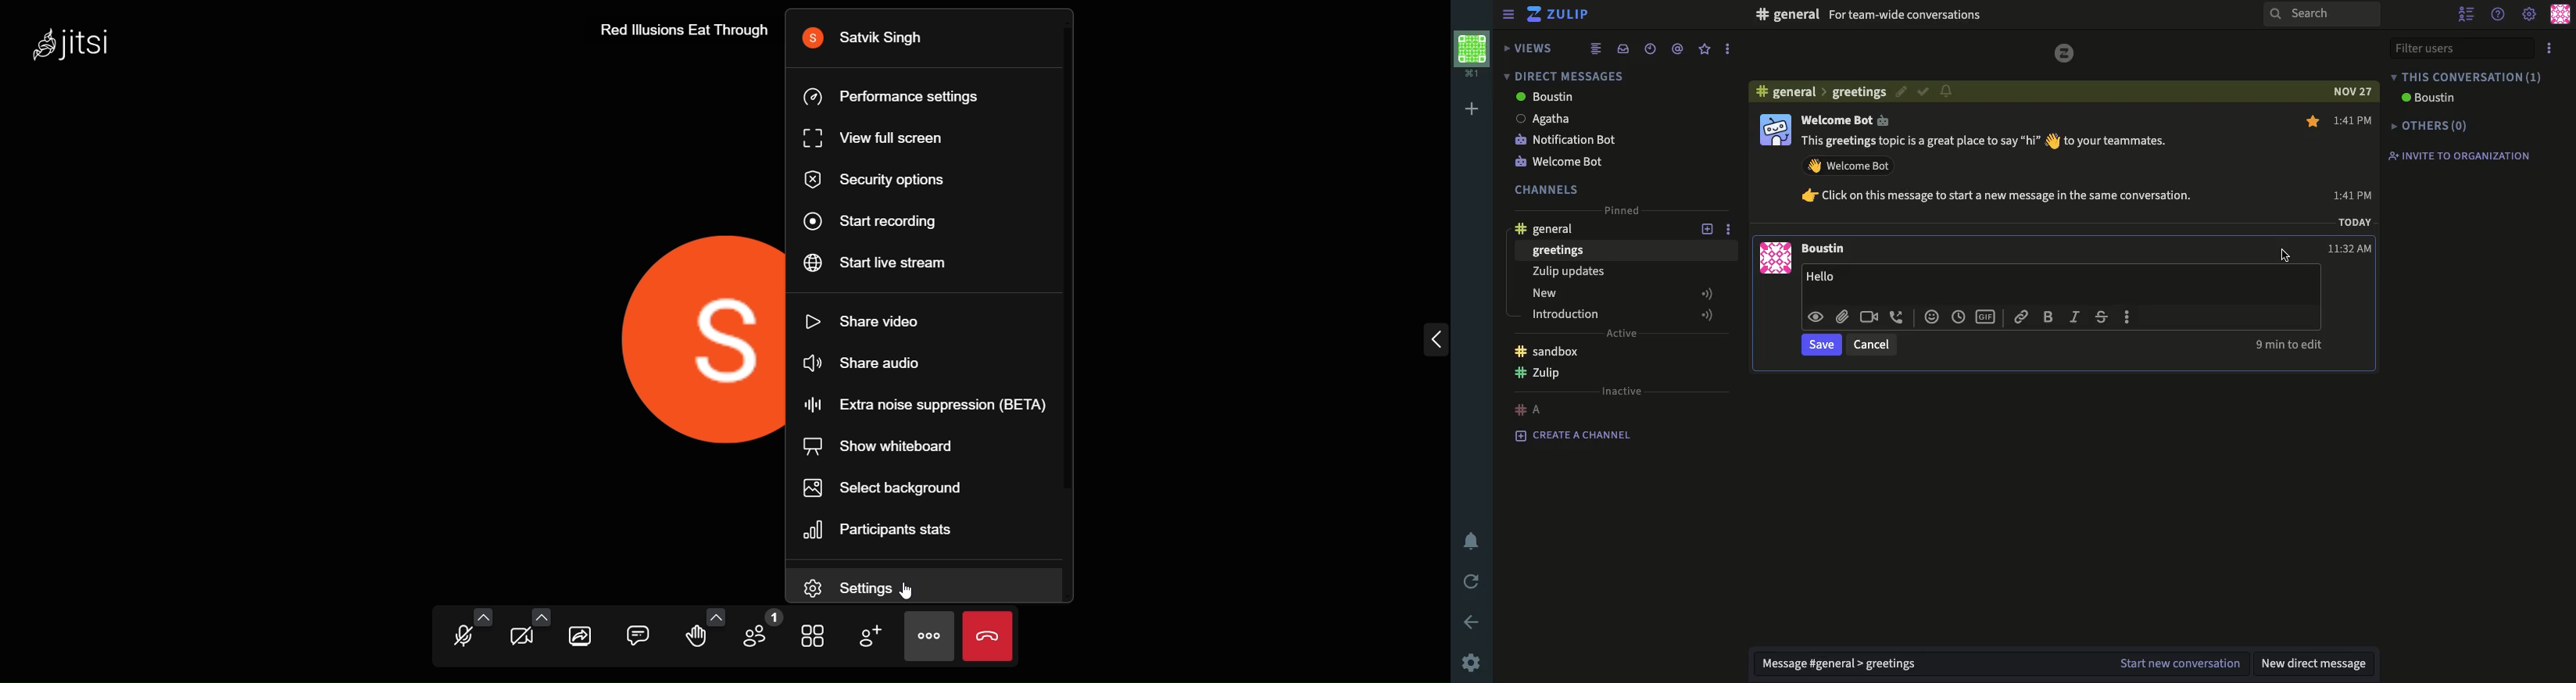  I want to click on NOV 23, so click(2350, 89).